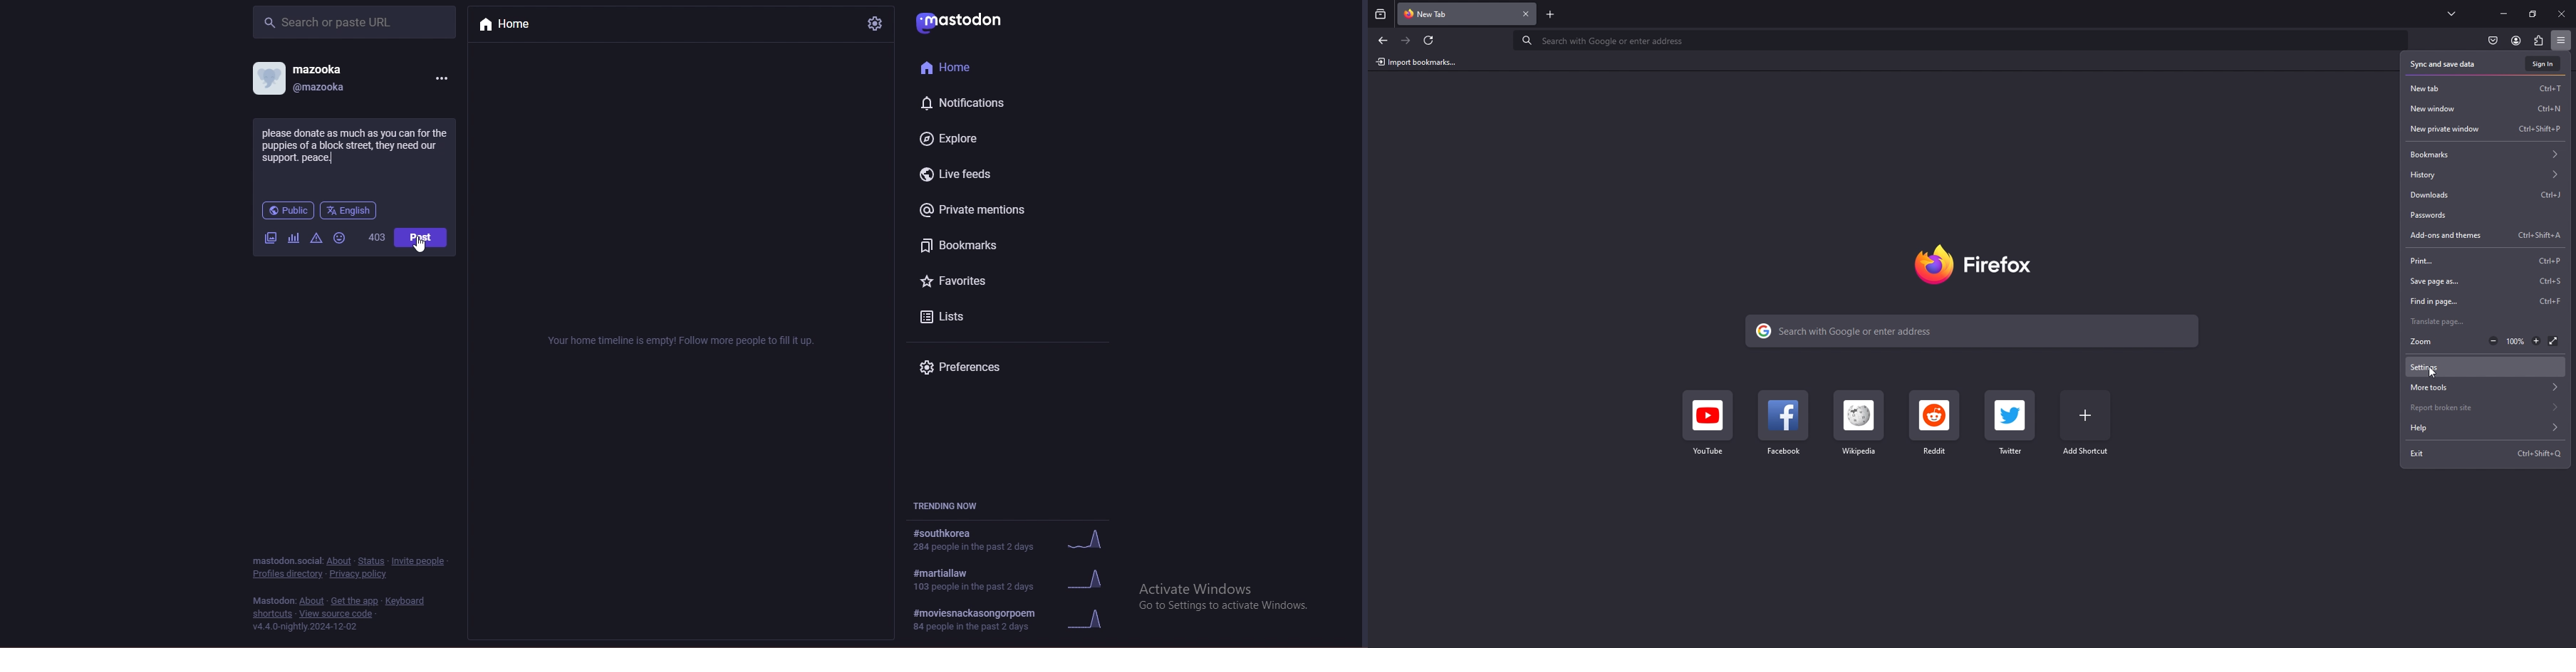  Describe the element at coordinates (2533, 14) in the screenshot. I see `resize` at that location.